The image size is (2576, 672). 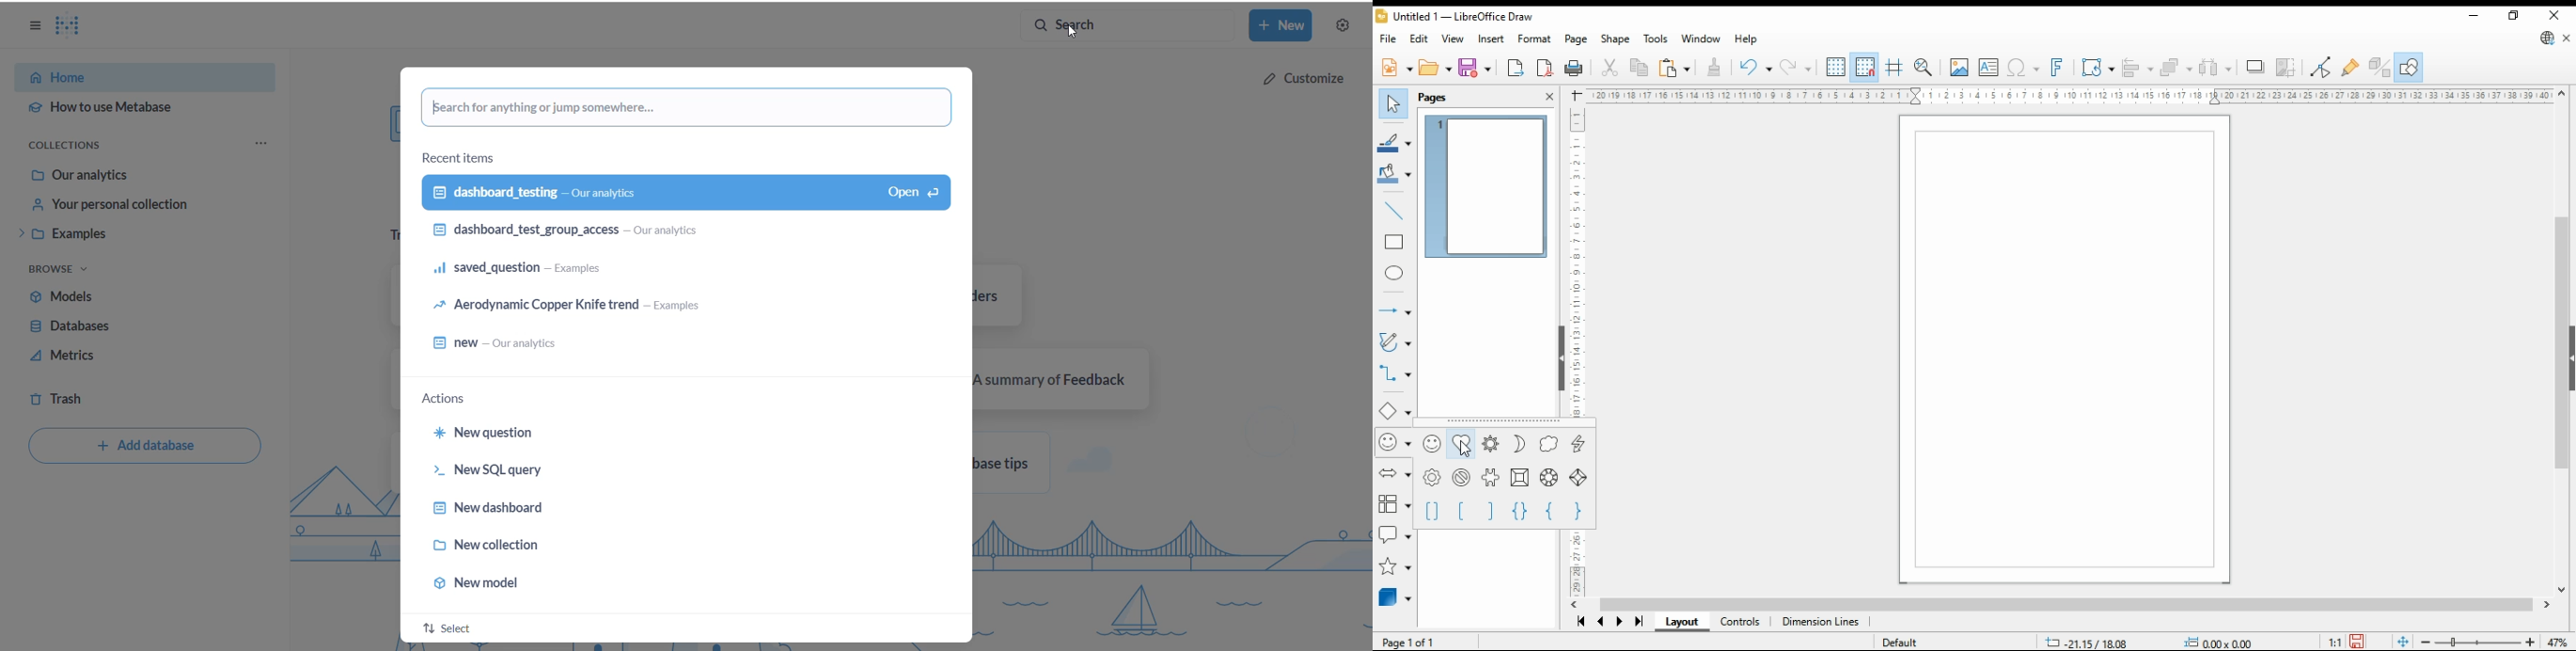 I want to click on export as pdf, so click(x=1546, y=68).